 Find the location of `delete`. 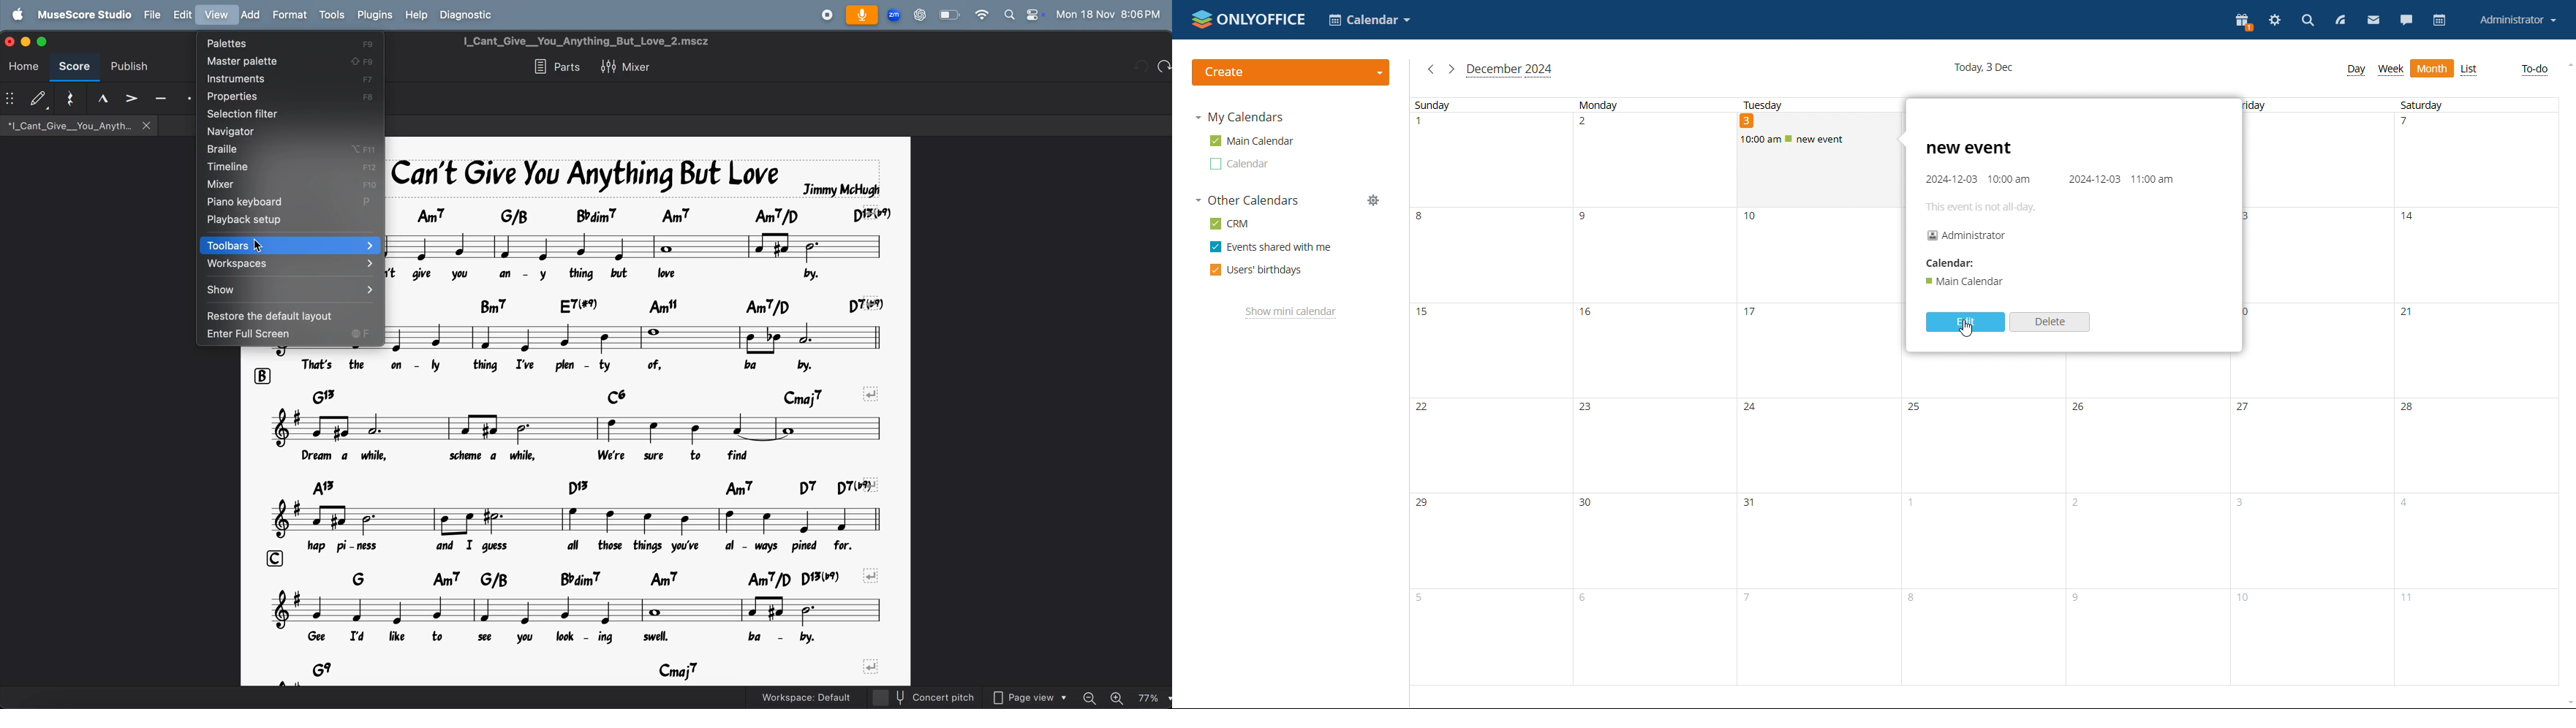

delete is located at coordinates (2050, 322).